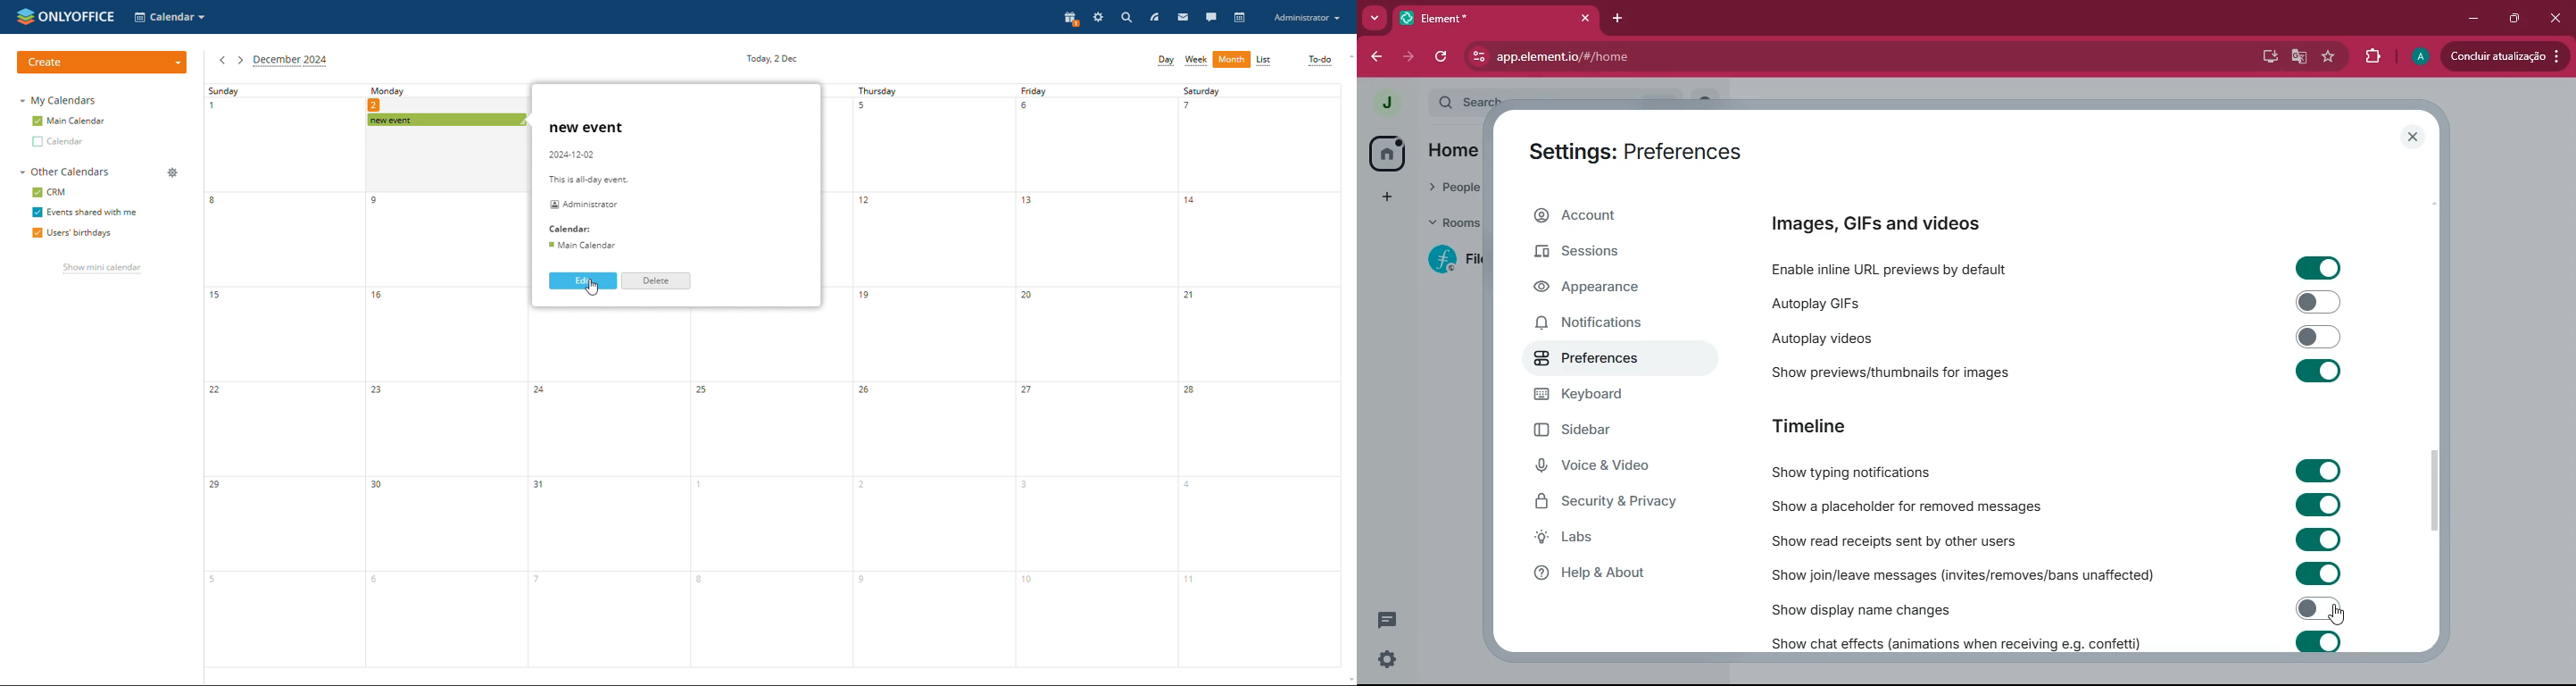 The image size is (2576, 700). What do you see at coordinates (1471, 19) in the screenshot?
I see `tab` at bounding box center [1471, 19].